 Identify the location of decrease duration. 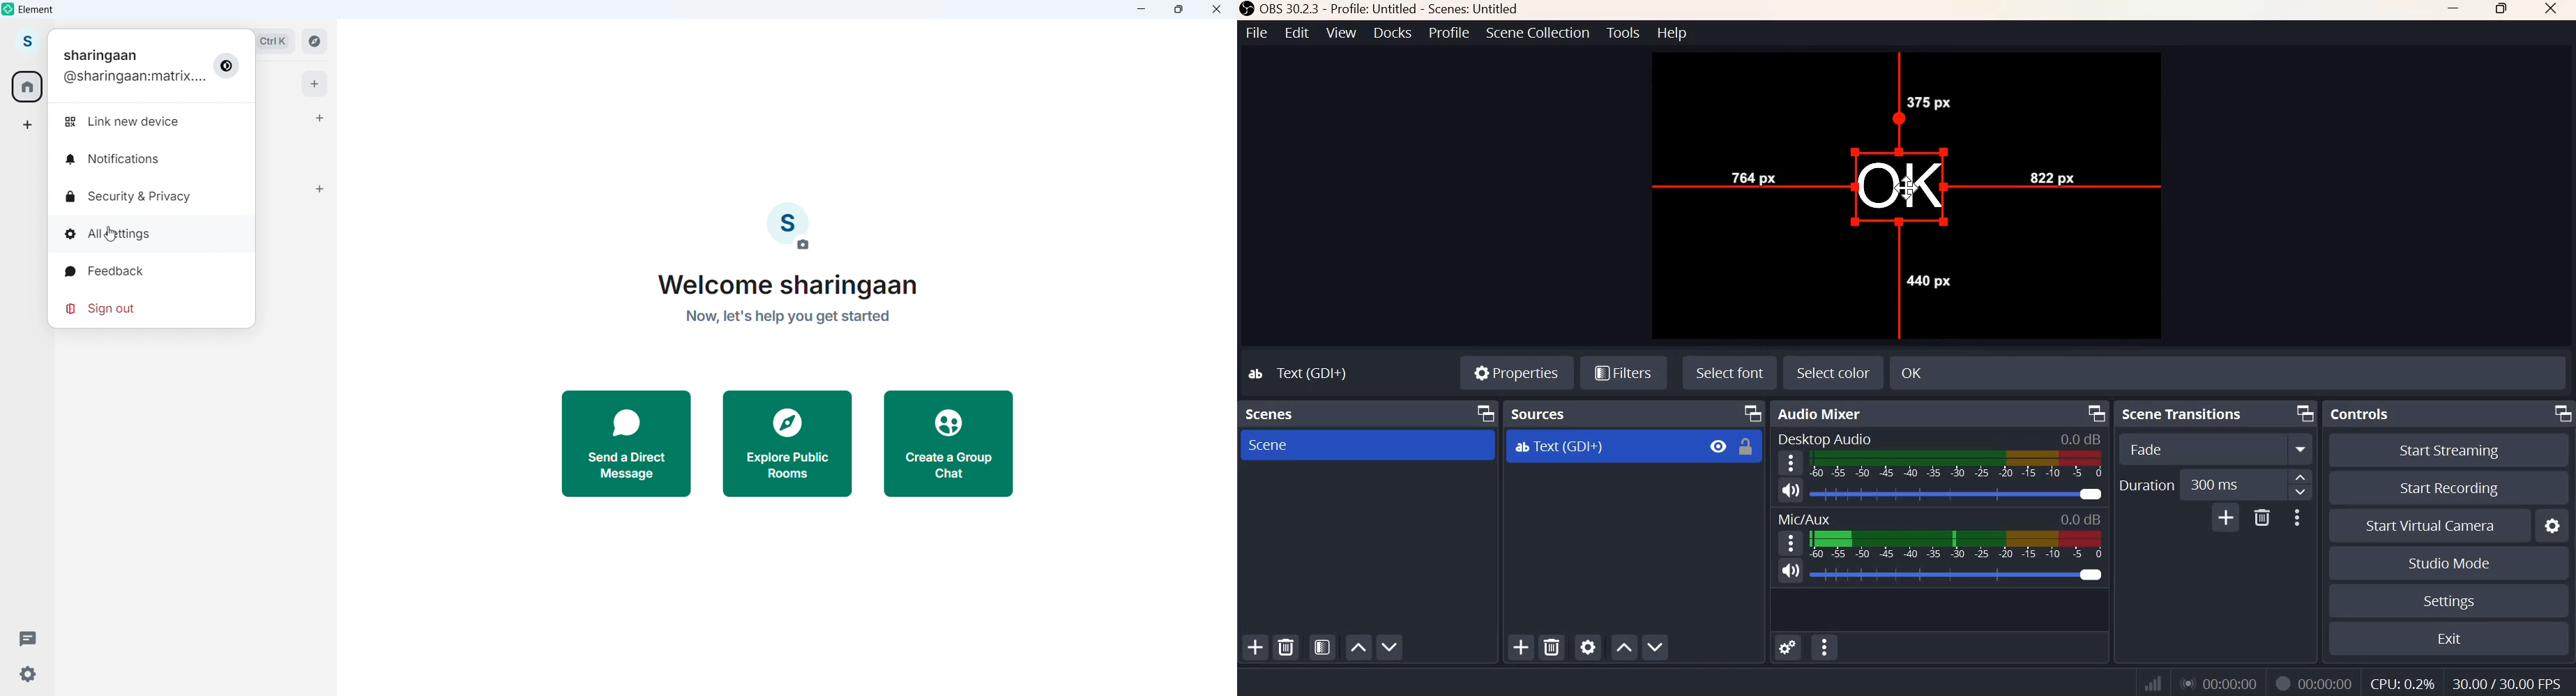
(2301, 492).